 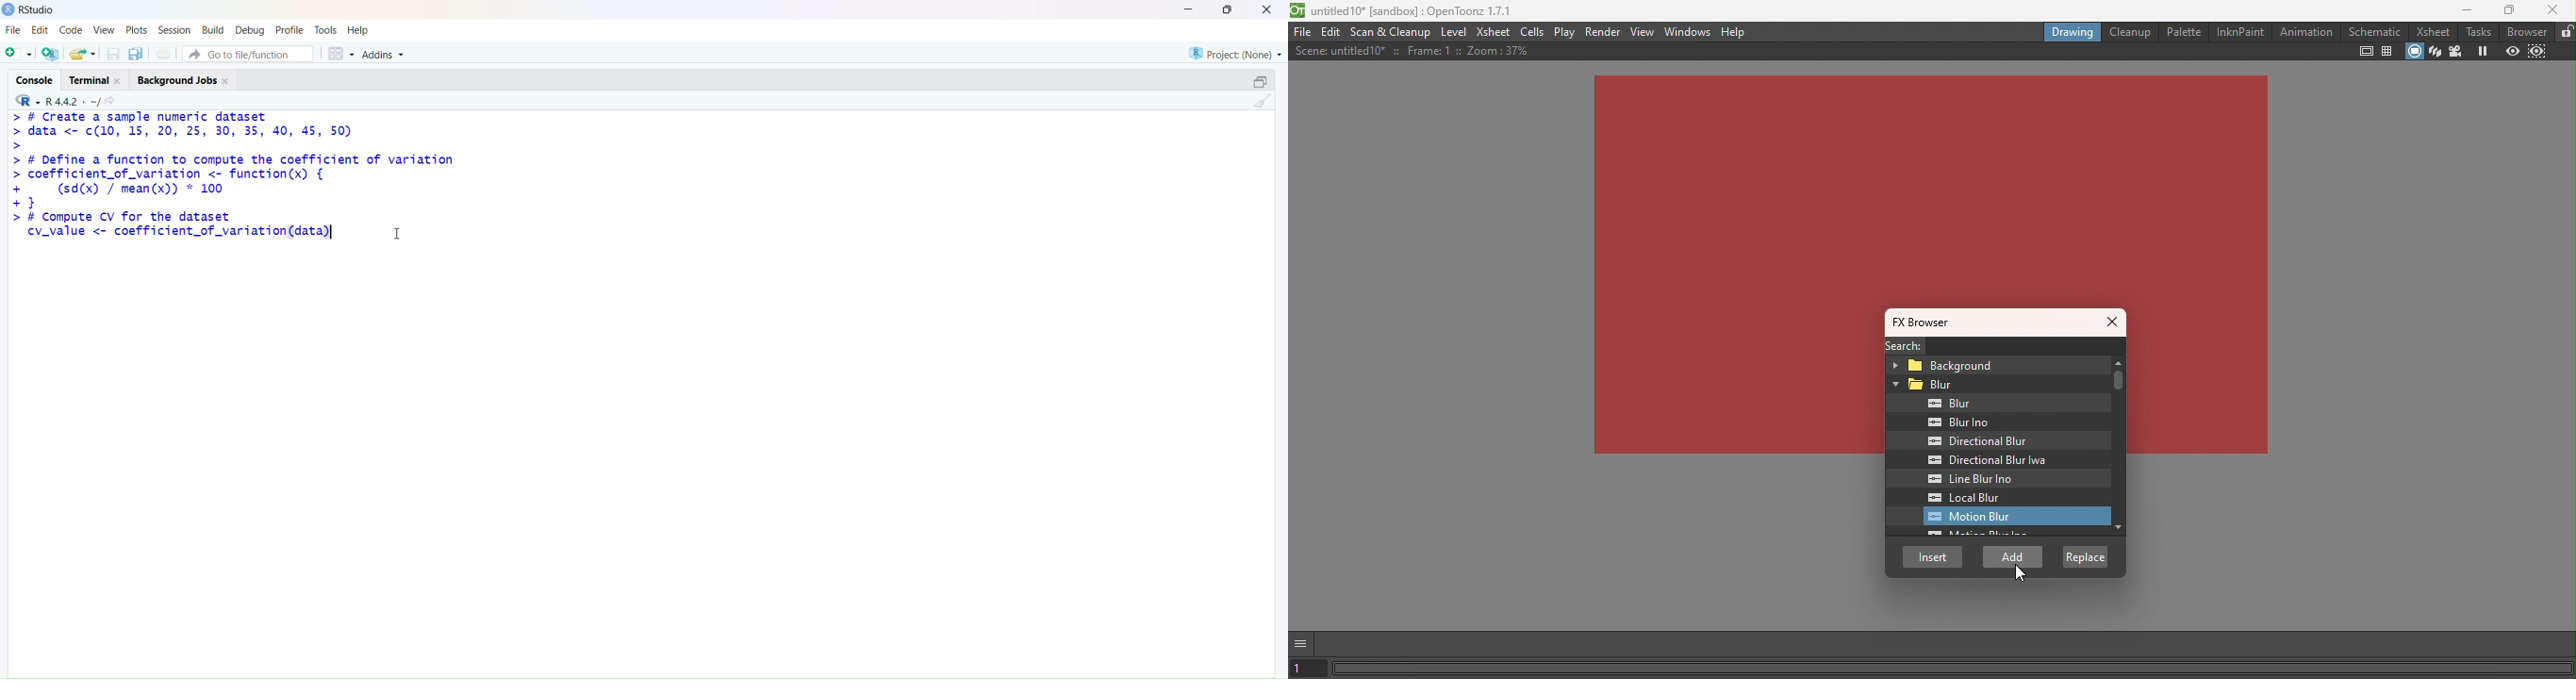 What do you see at coordinates (1189, 9) in the screenshot?
I see `minimise` at bounding box center [1189, 9].